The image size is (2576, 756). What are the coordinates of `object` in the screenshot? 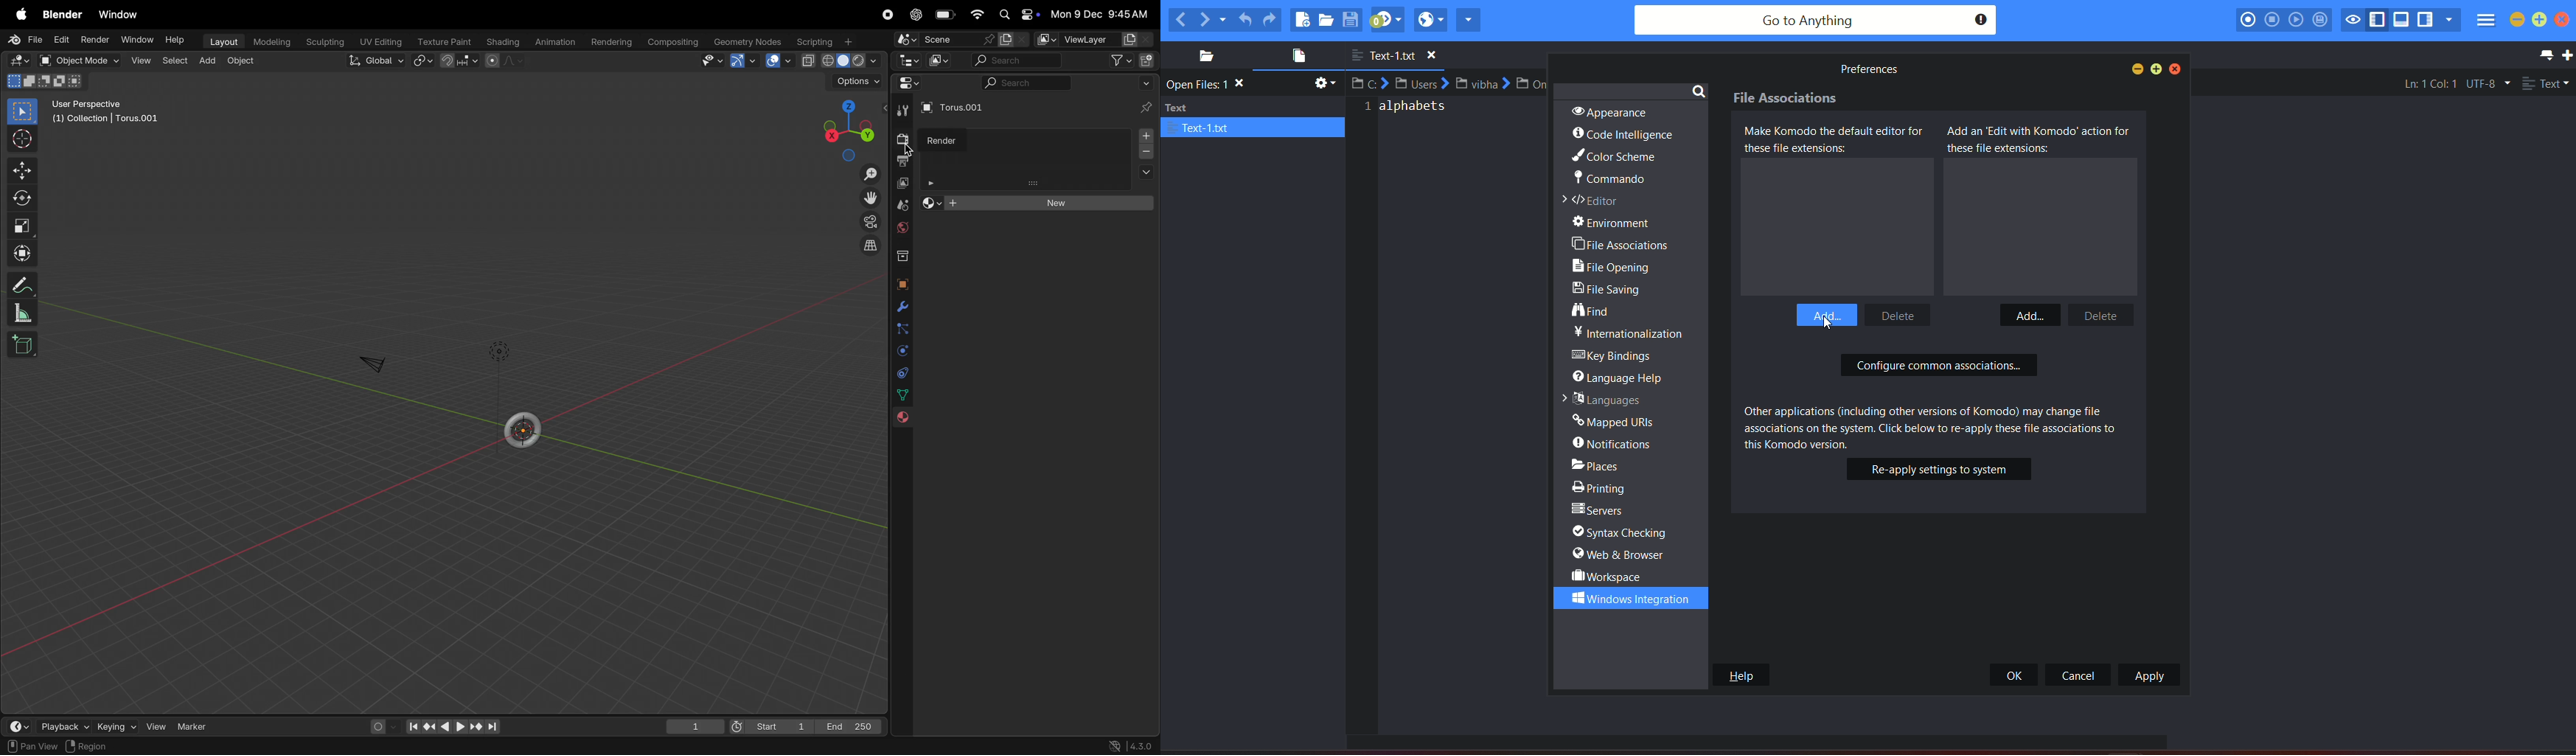 It's located at (243, 60).